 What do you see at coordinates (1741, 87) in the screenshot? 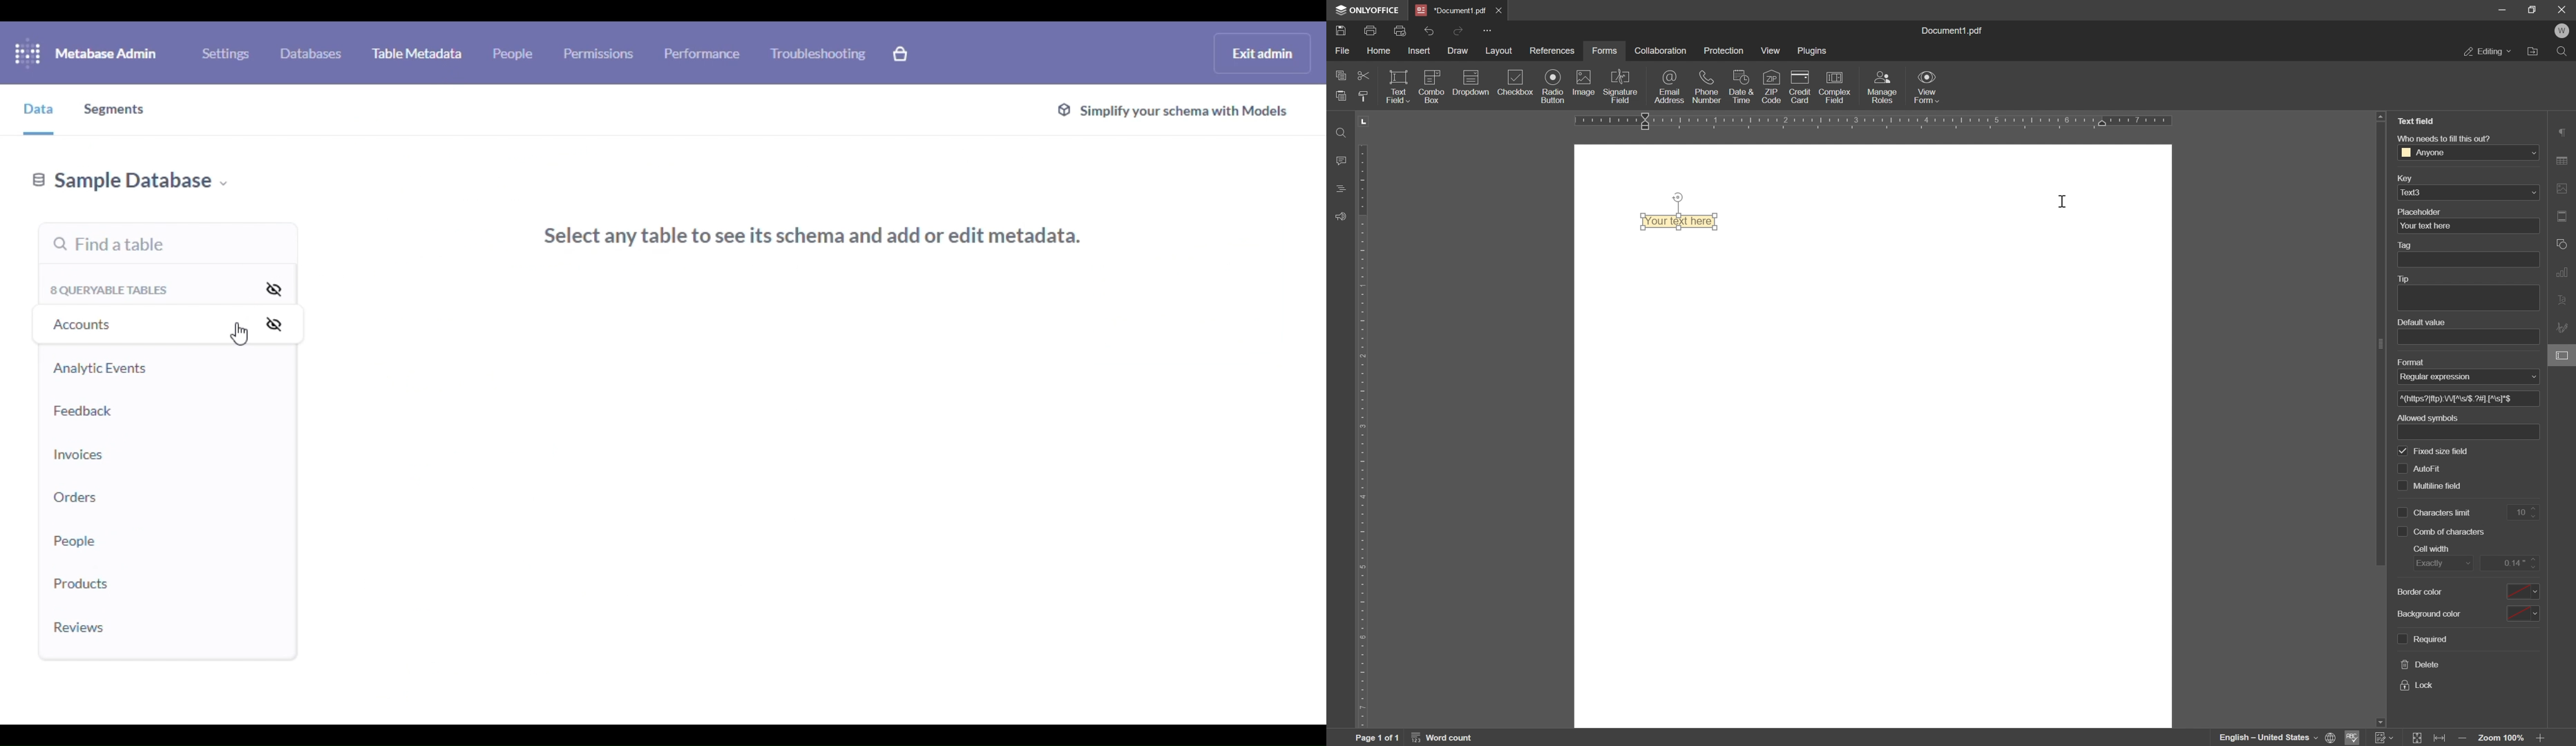
I see `date and time` at bounding box center [1741, 87].